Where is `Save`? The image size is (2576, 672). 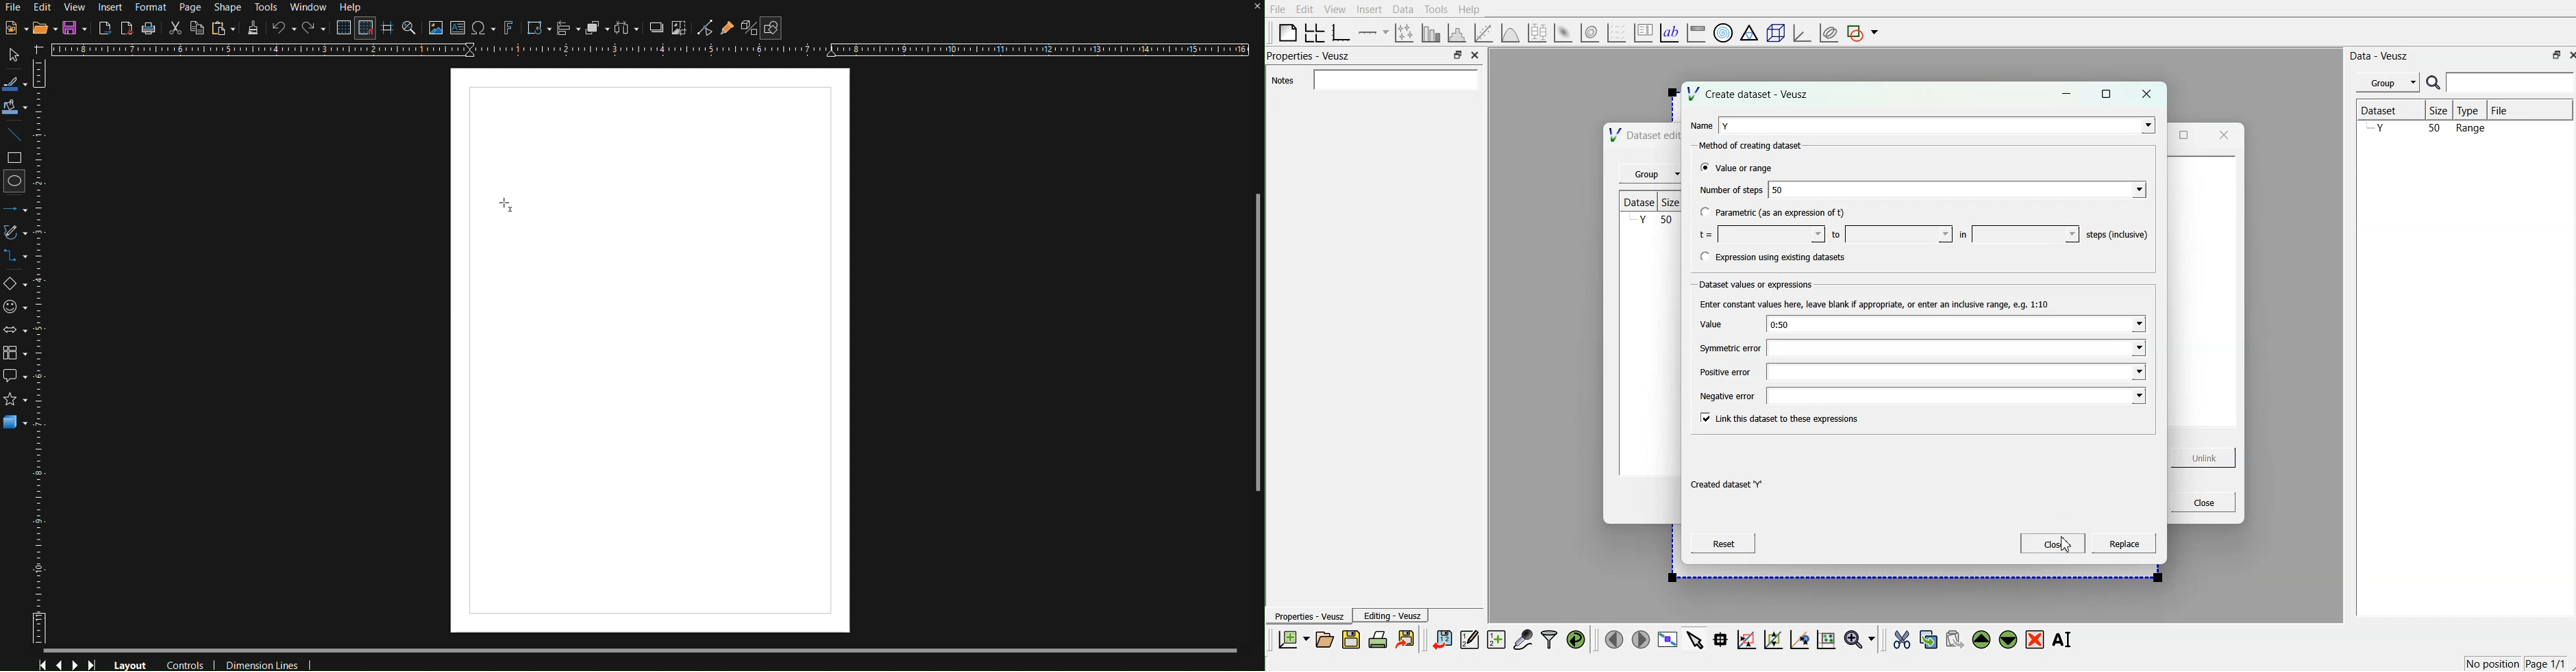 Save is located at coordinates (77, 28).